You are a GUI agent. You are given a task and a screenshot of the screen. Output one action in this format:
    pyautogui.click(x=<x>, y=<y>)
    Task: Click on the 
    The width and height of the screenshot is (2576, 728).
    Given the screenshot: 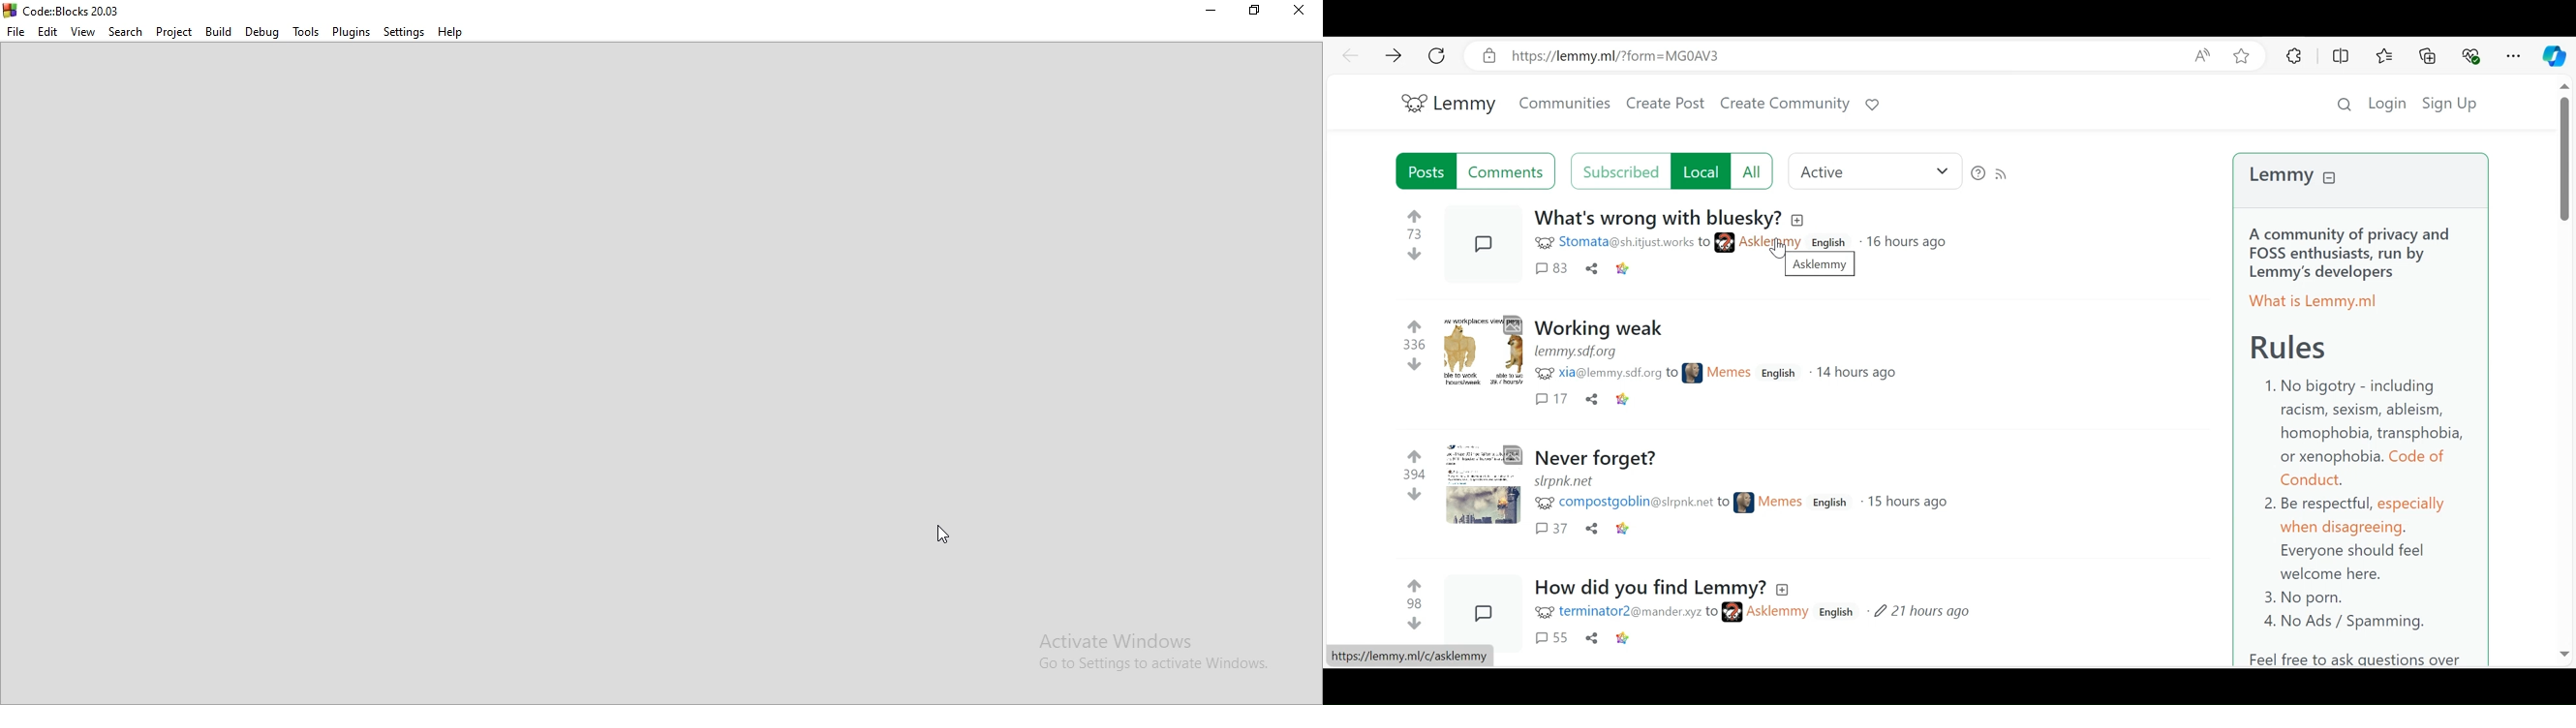 What is the action you would take?
    pyautogui.click(x=1784, y=589)
    